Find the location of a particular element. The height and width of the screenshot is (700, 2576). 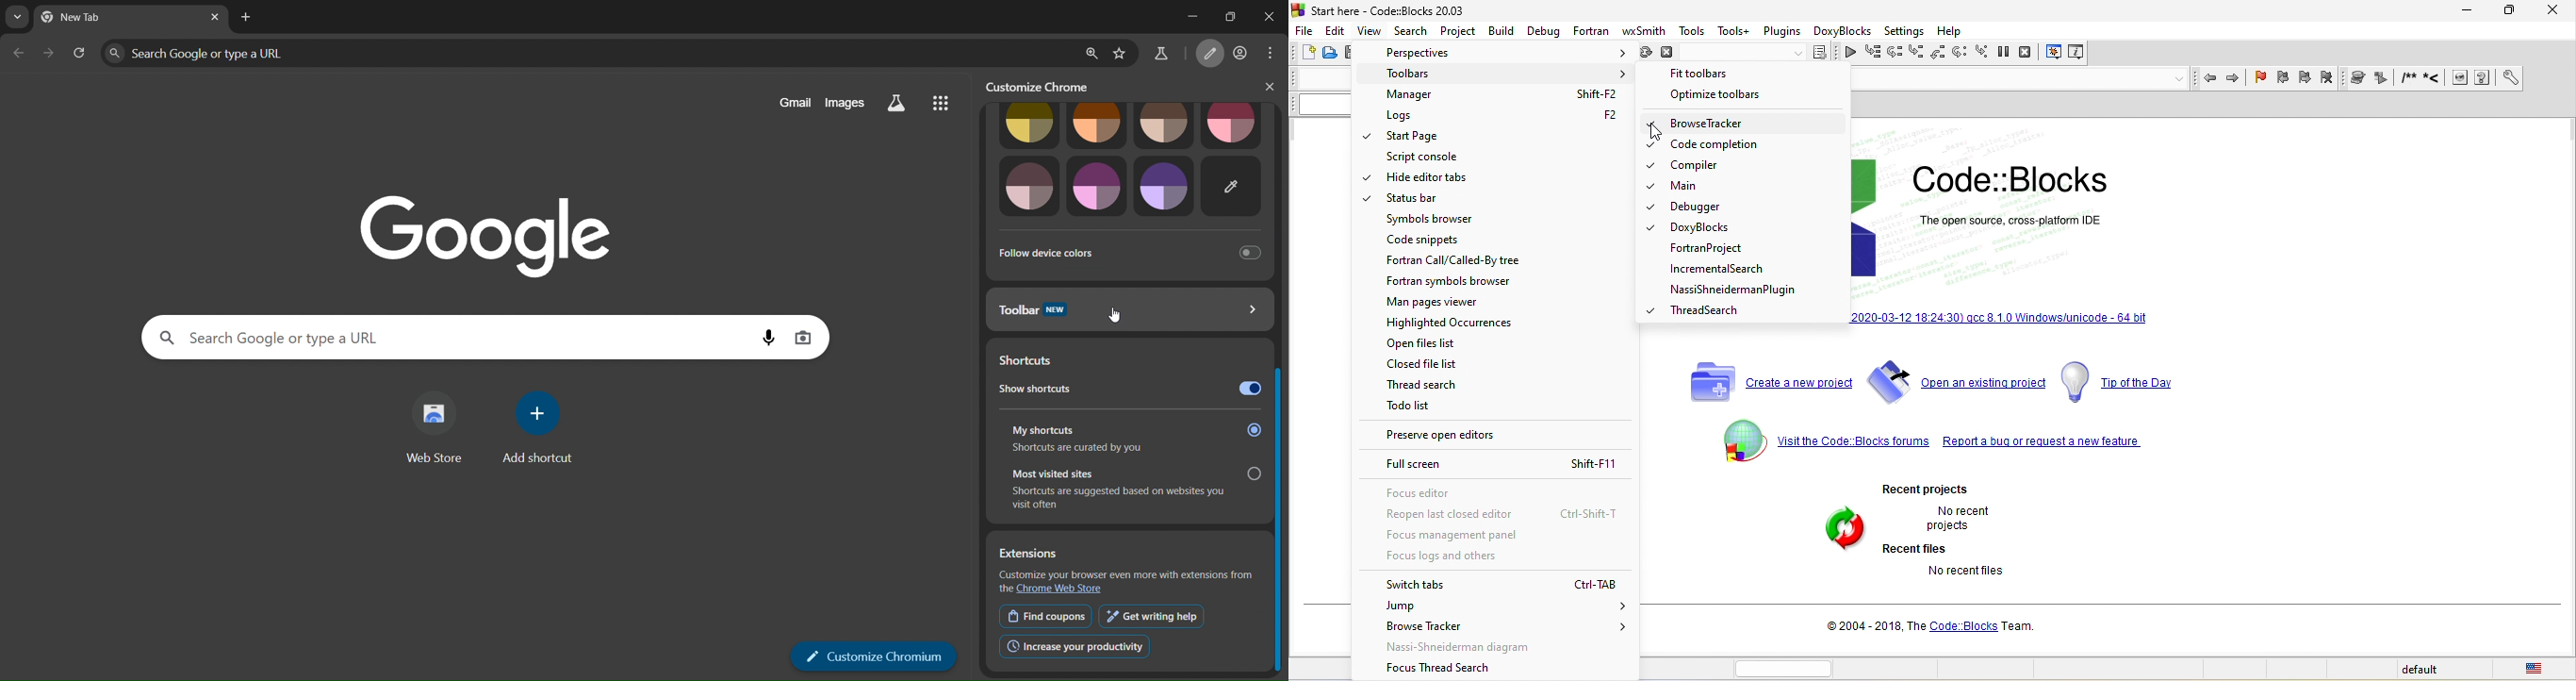

tools is located at coordinates (1693, 30).